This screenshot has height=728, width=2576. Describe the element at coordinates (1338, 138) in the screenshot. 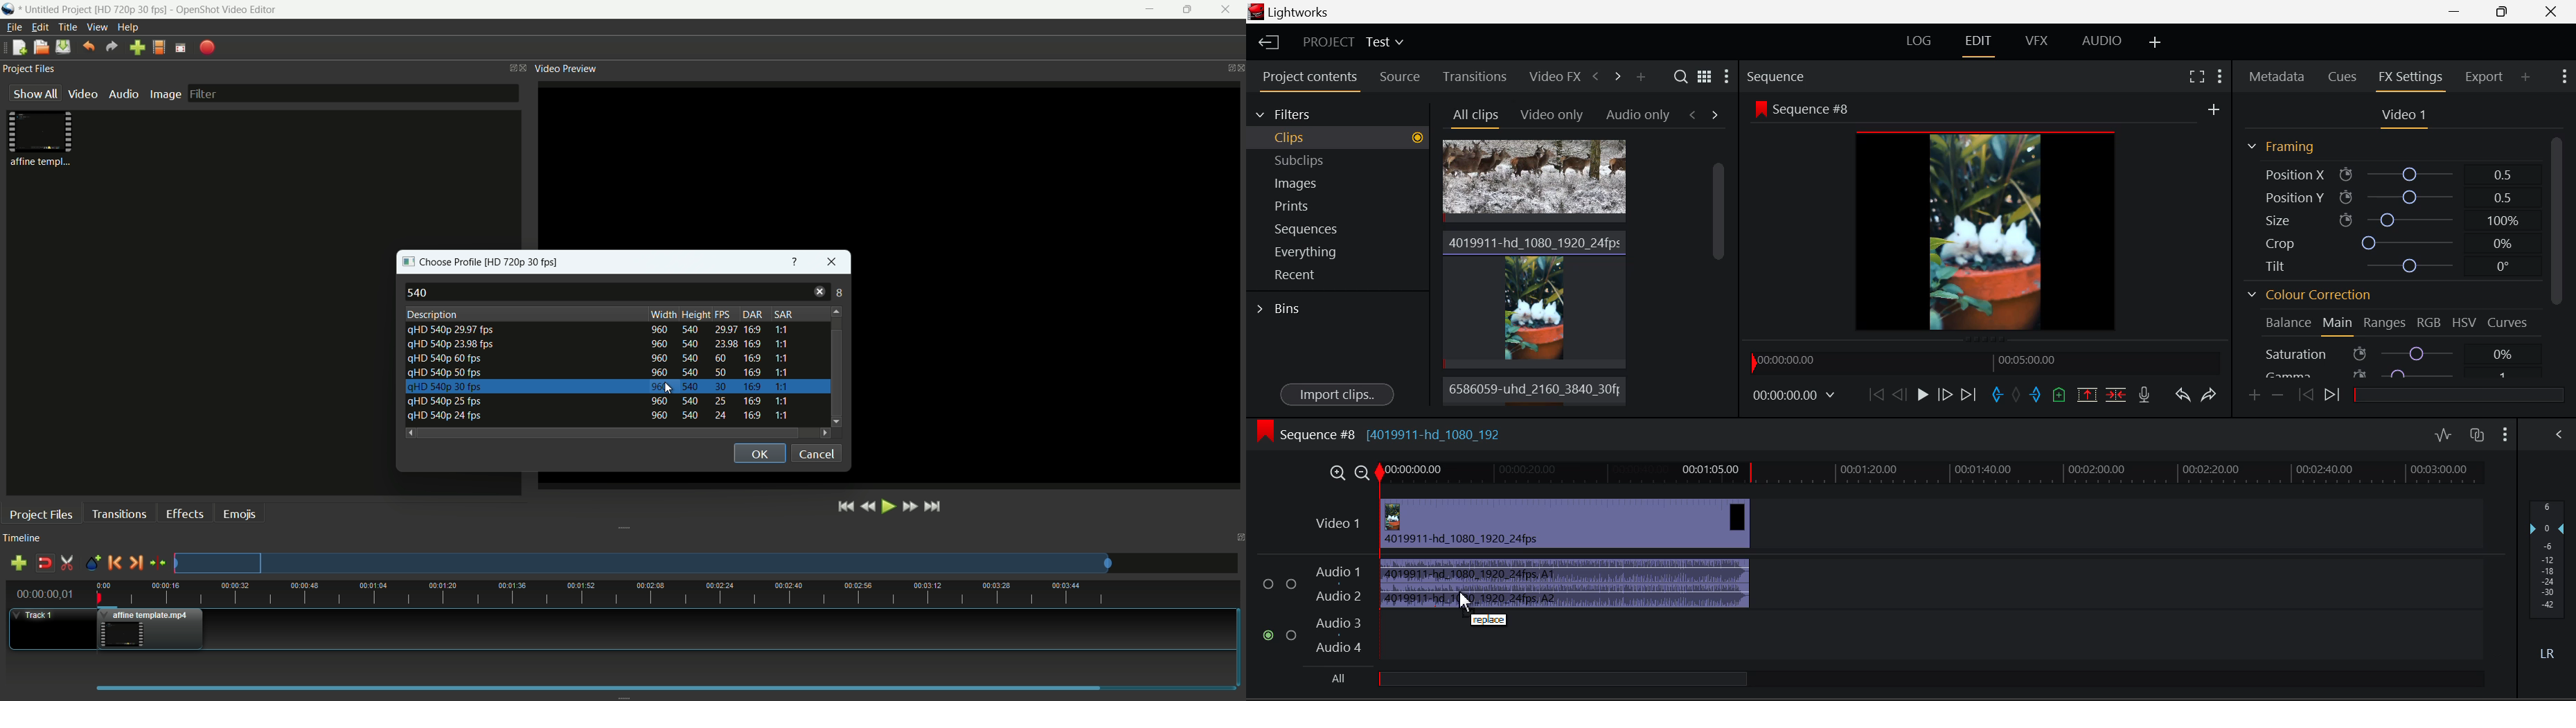

I see `Clips Open` at that location.